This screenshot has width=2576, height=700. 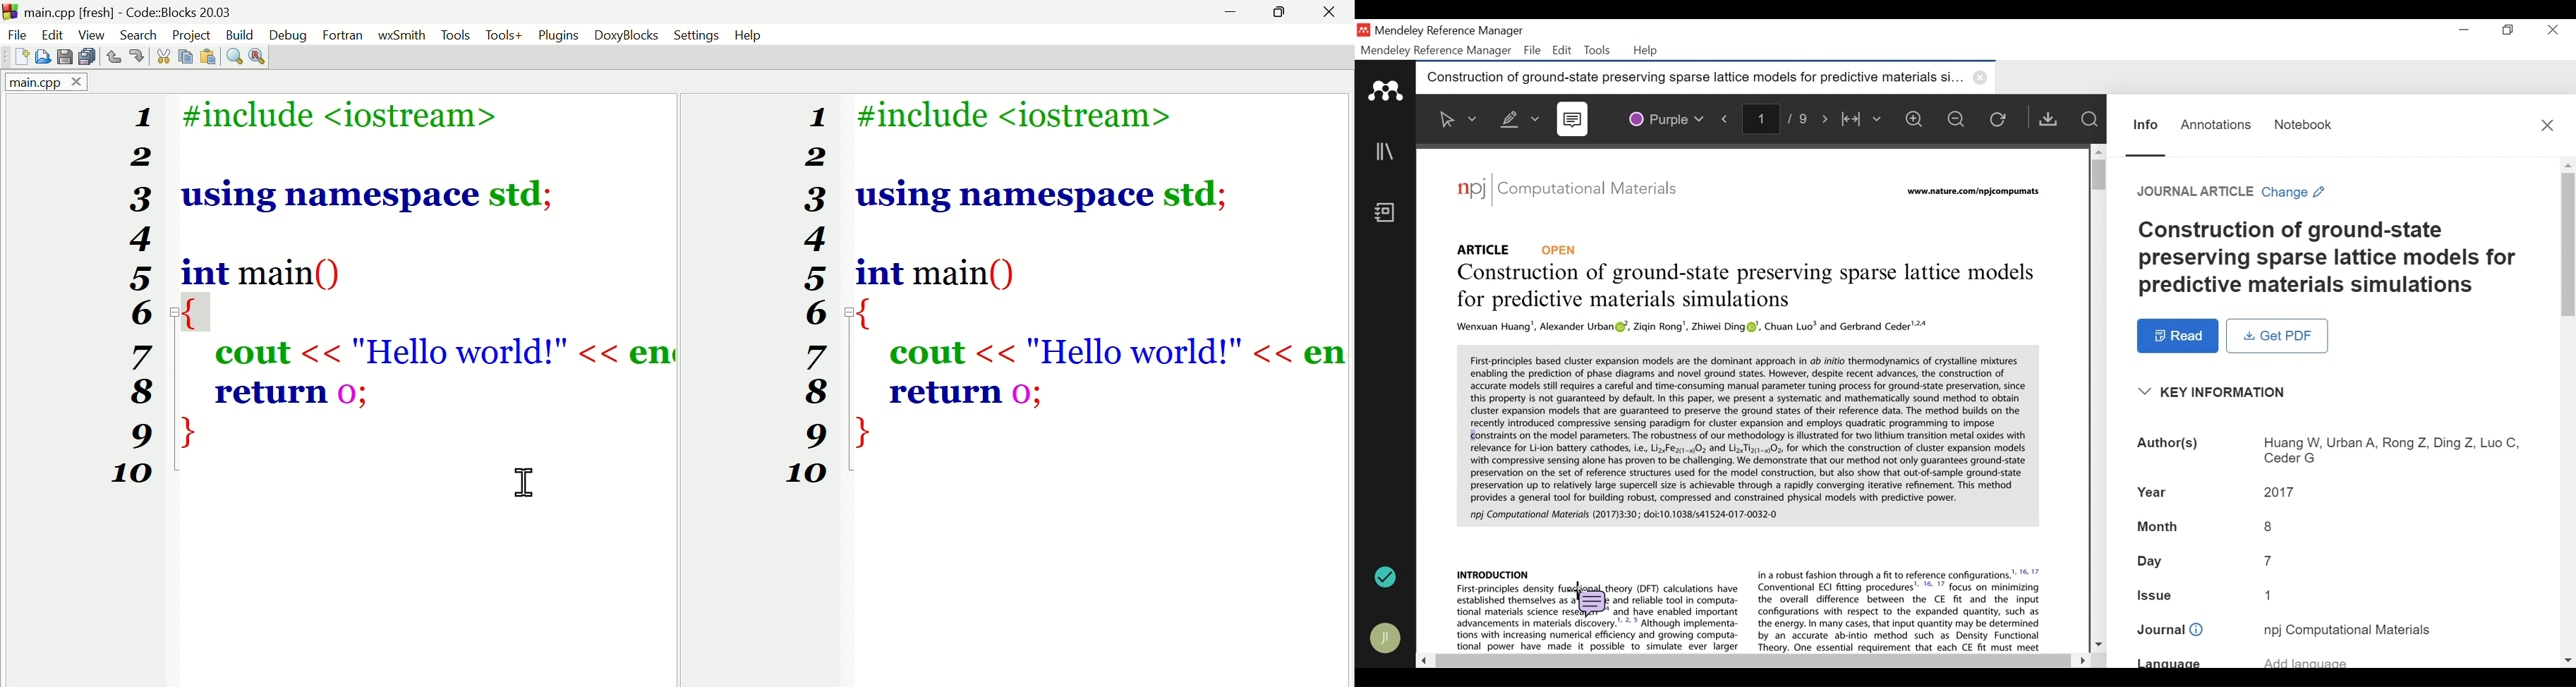 What do you see at coordinates (1456, 119) in the screenshot?
I see `Select` at bounding box center [1456, 119].